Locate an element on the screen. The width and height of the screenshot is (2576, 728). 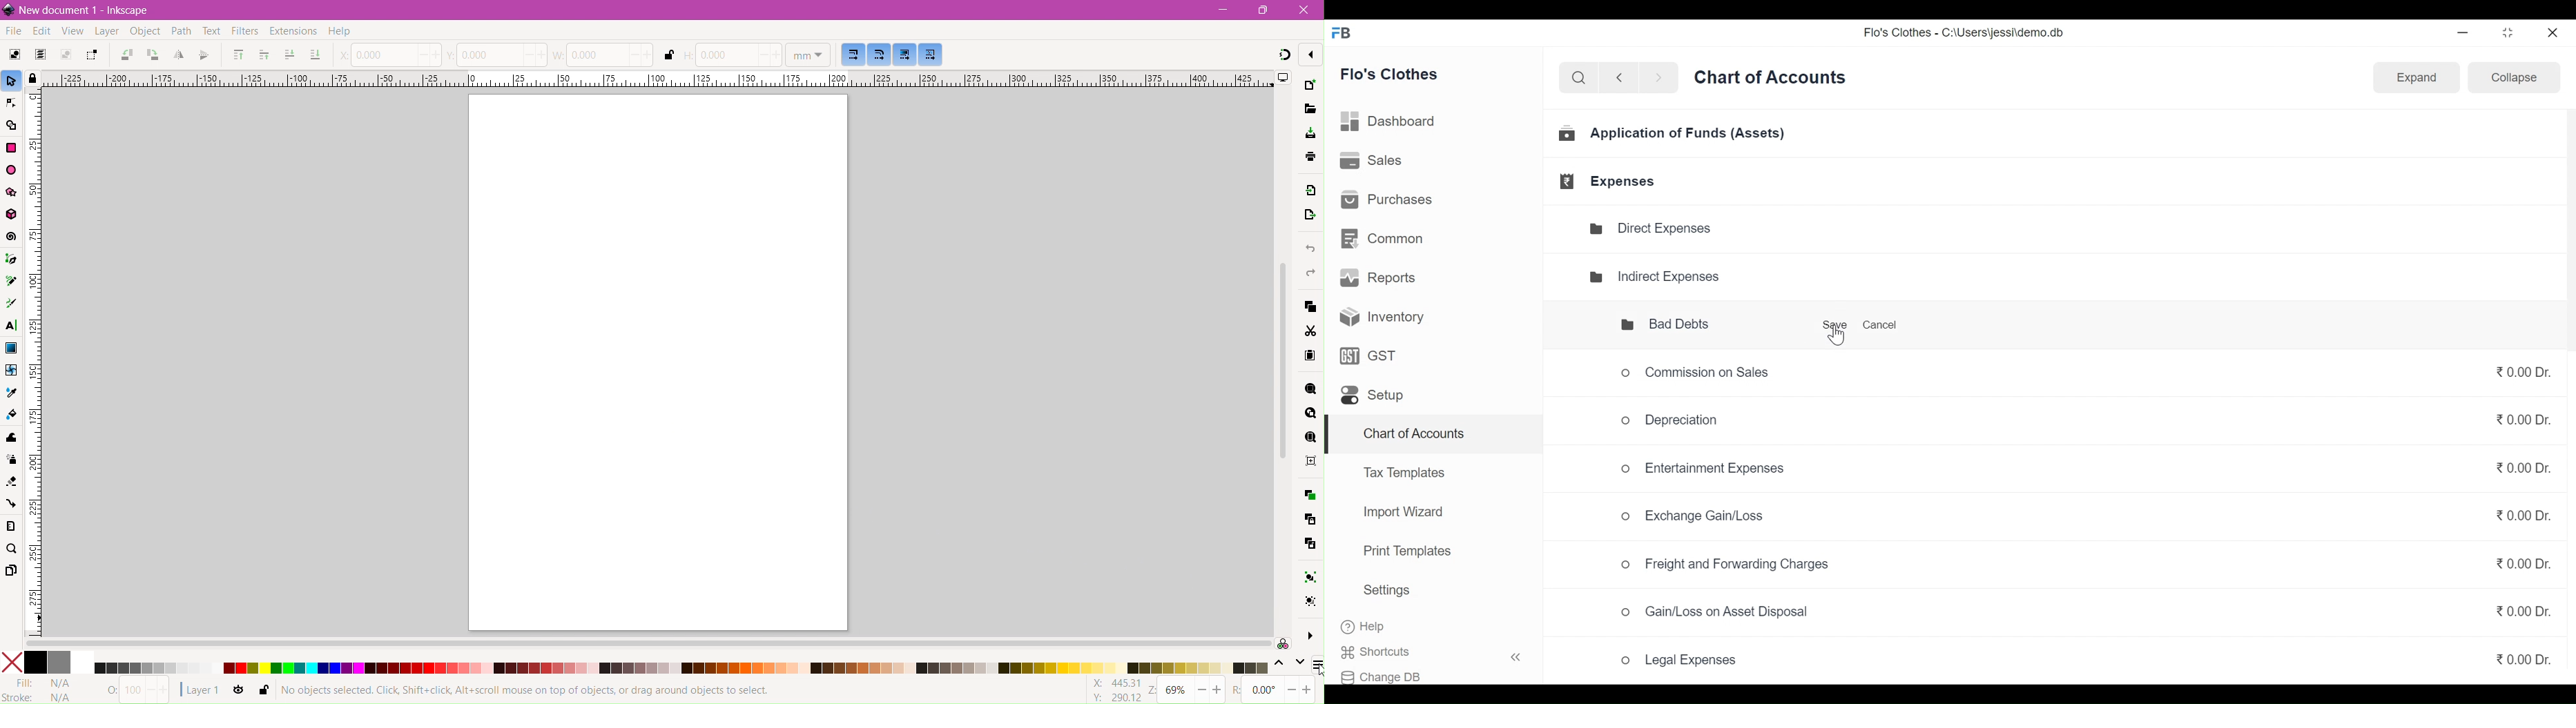
Object Flip Horizontal is located at coordinates (177, 57).